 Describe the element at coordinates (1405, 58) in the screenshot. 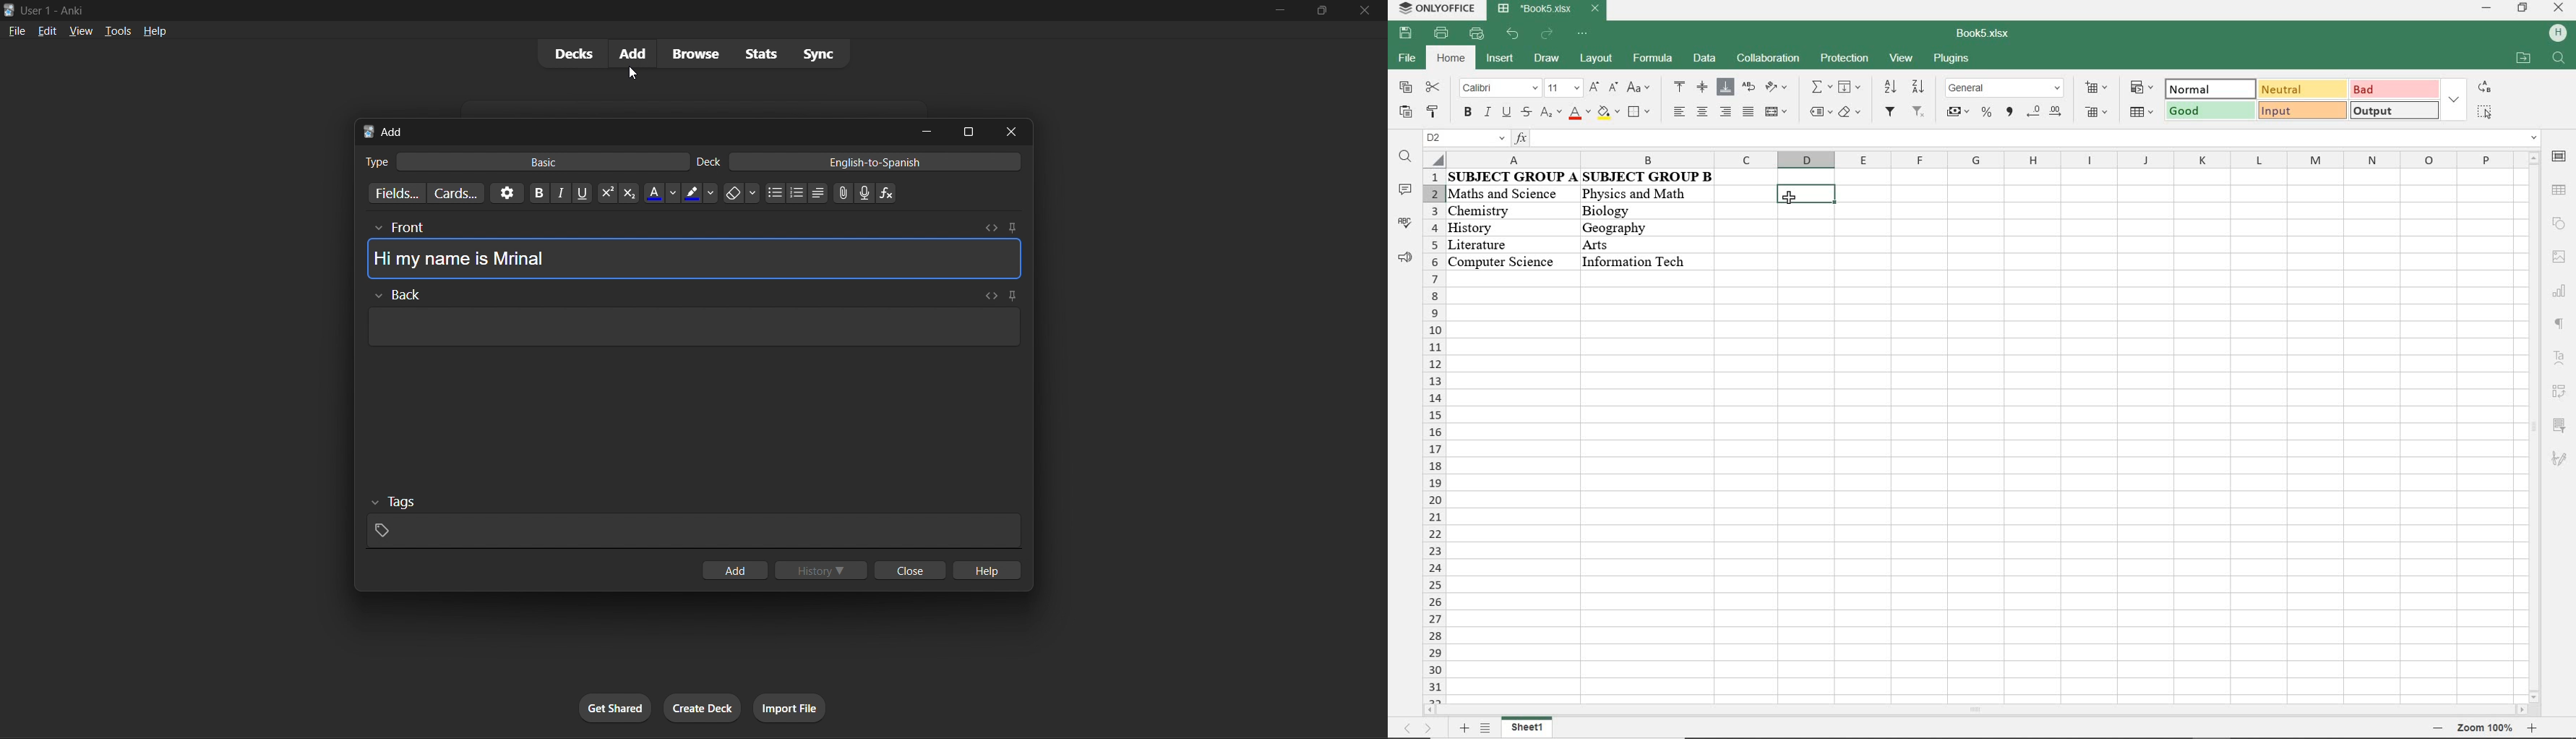

I see `file` at that location.